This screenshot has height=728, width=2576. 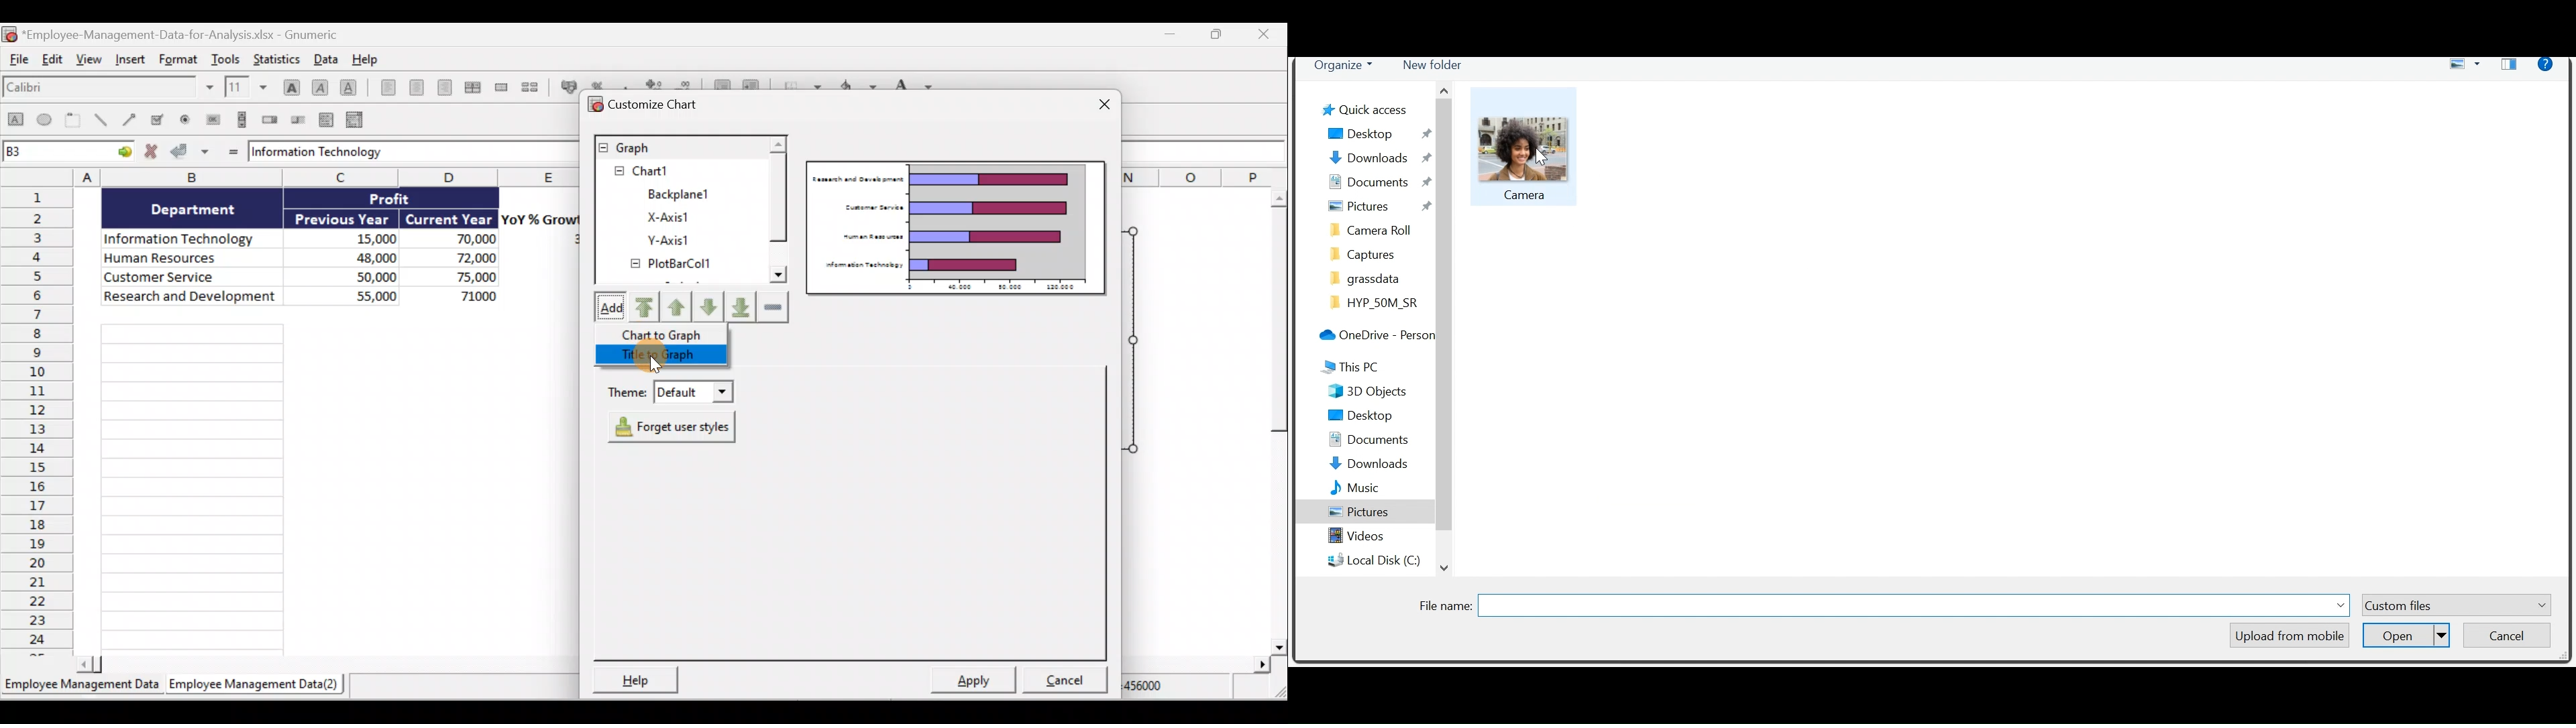 What do you see at coordinates (15, 123) in the screenshot?
I see `Create a rectangle object` at bounding box center [15, 123].